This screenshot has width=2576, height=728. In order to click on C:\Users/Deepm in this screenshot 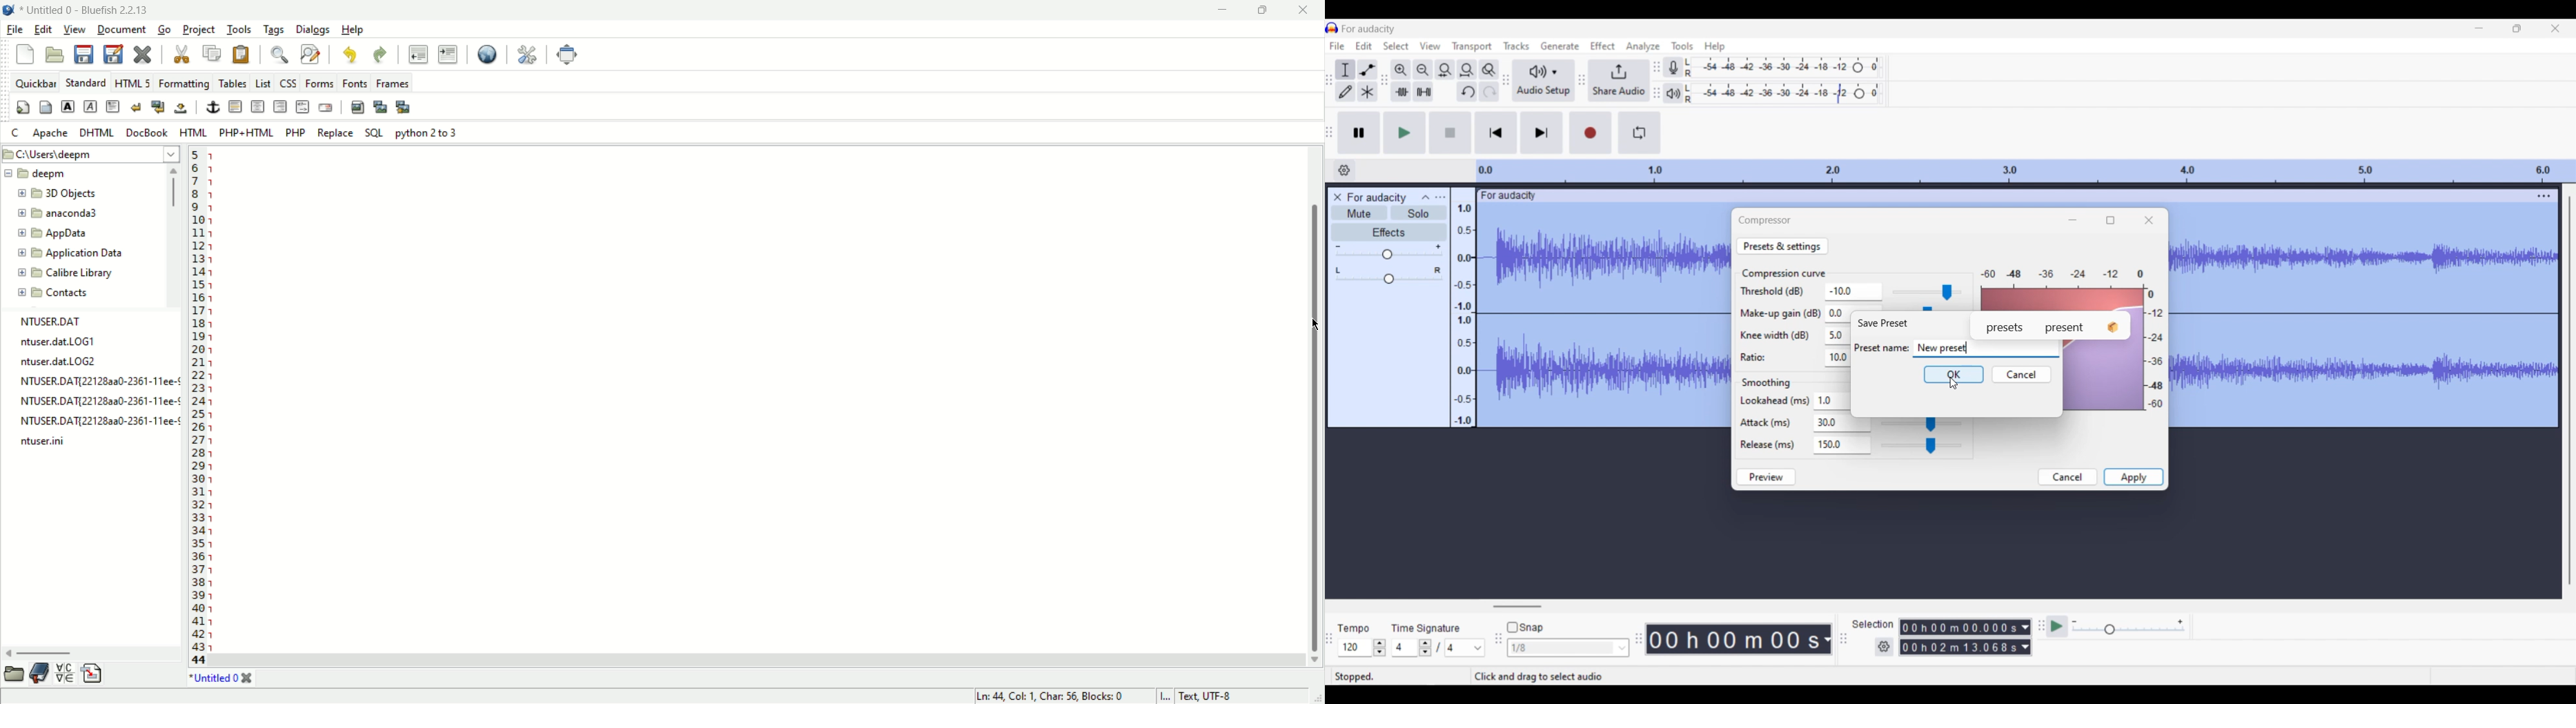, I will do `click(88, 153)`.